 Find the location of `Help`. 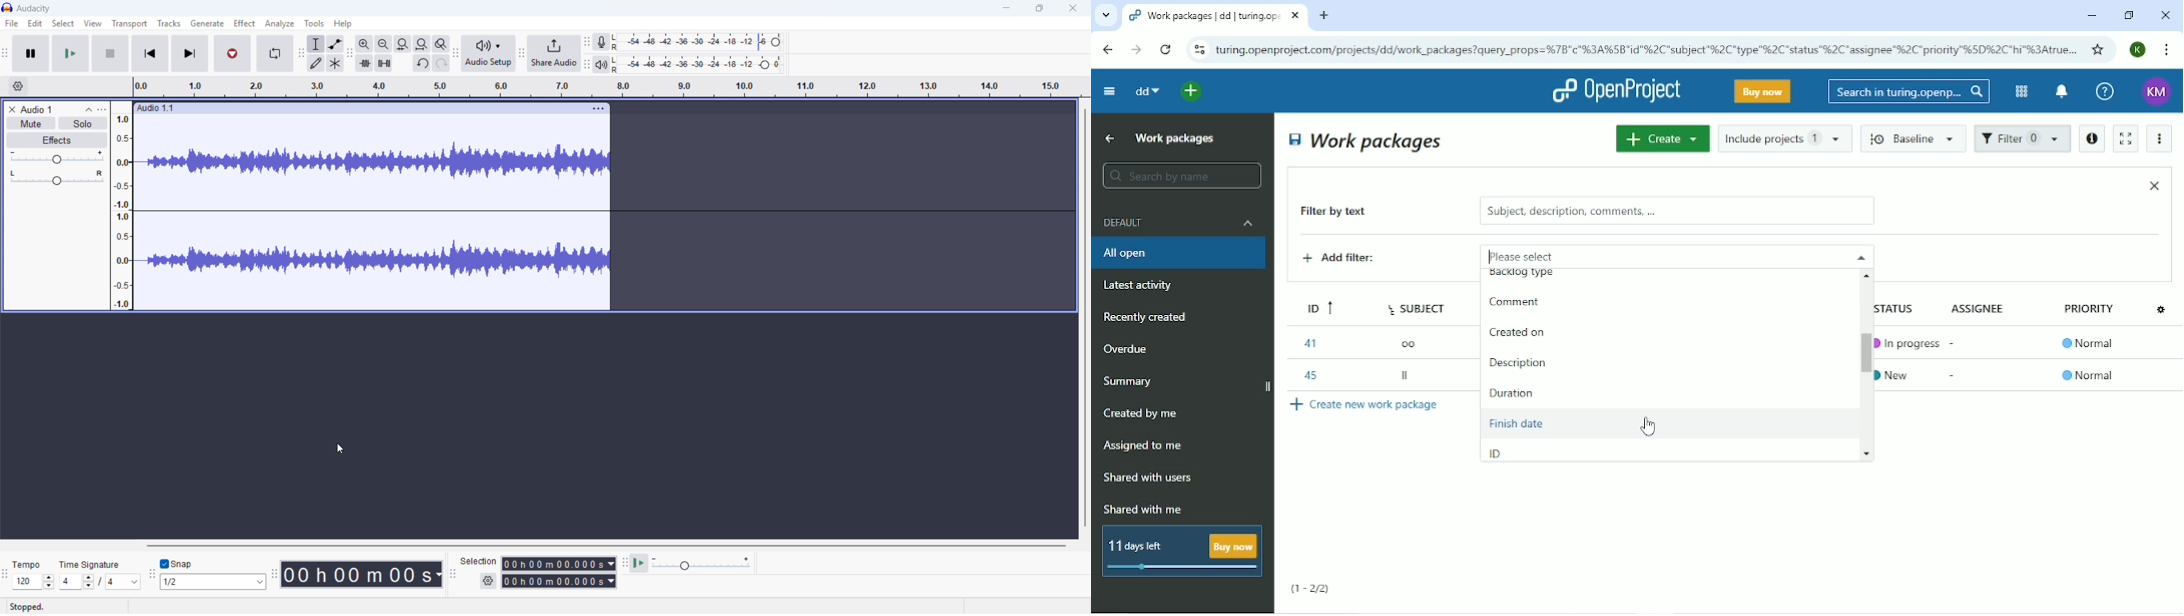

Help is located at coordinates (2105, 92).